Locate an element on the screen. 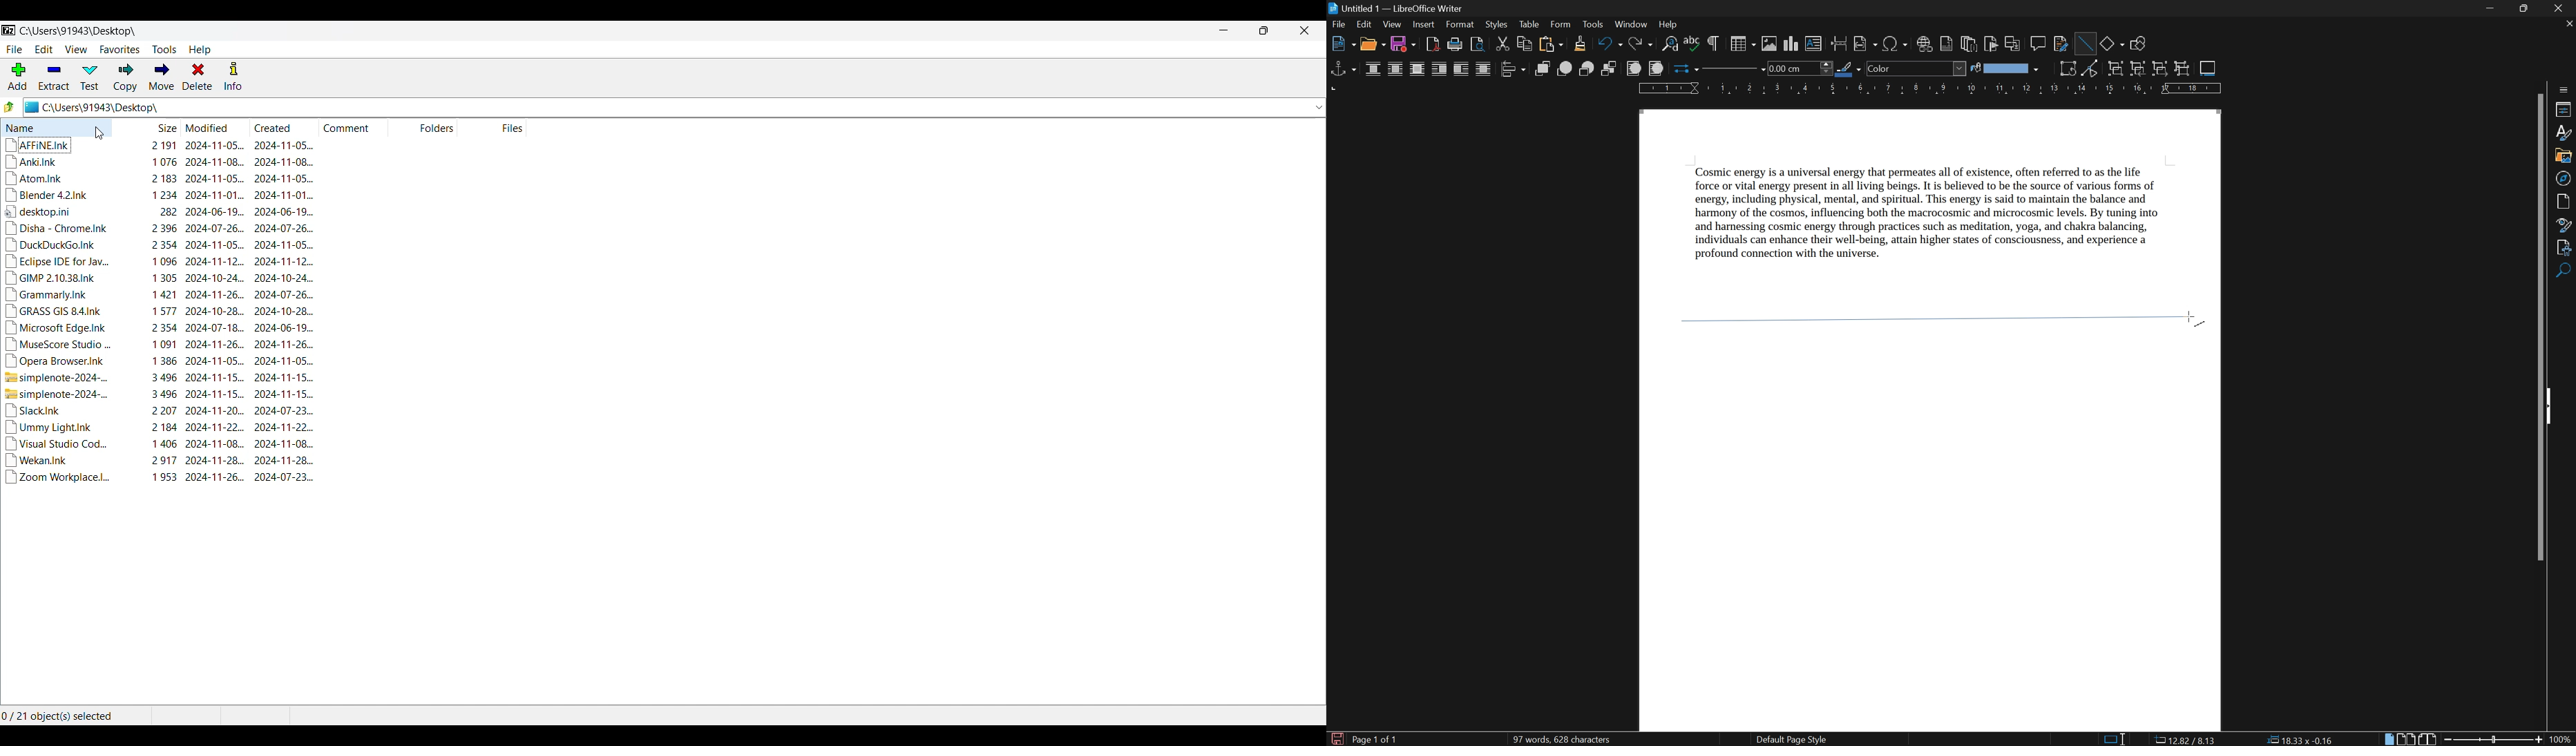 The width and height of the screenshot is (2576, 756). insert special characters is located at coordinates (1896, 43).